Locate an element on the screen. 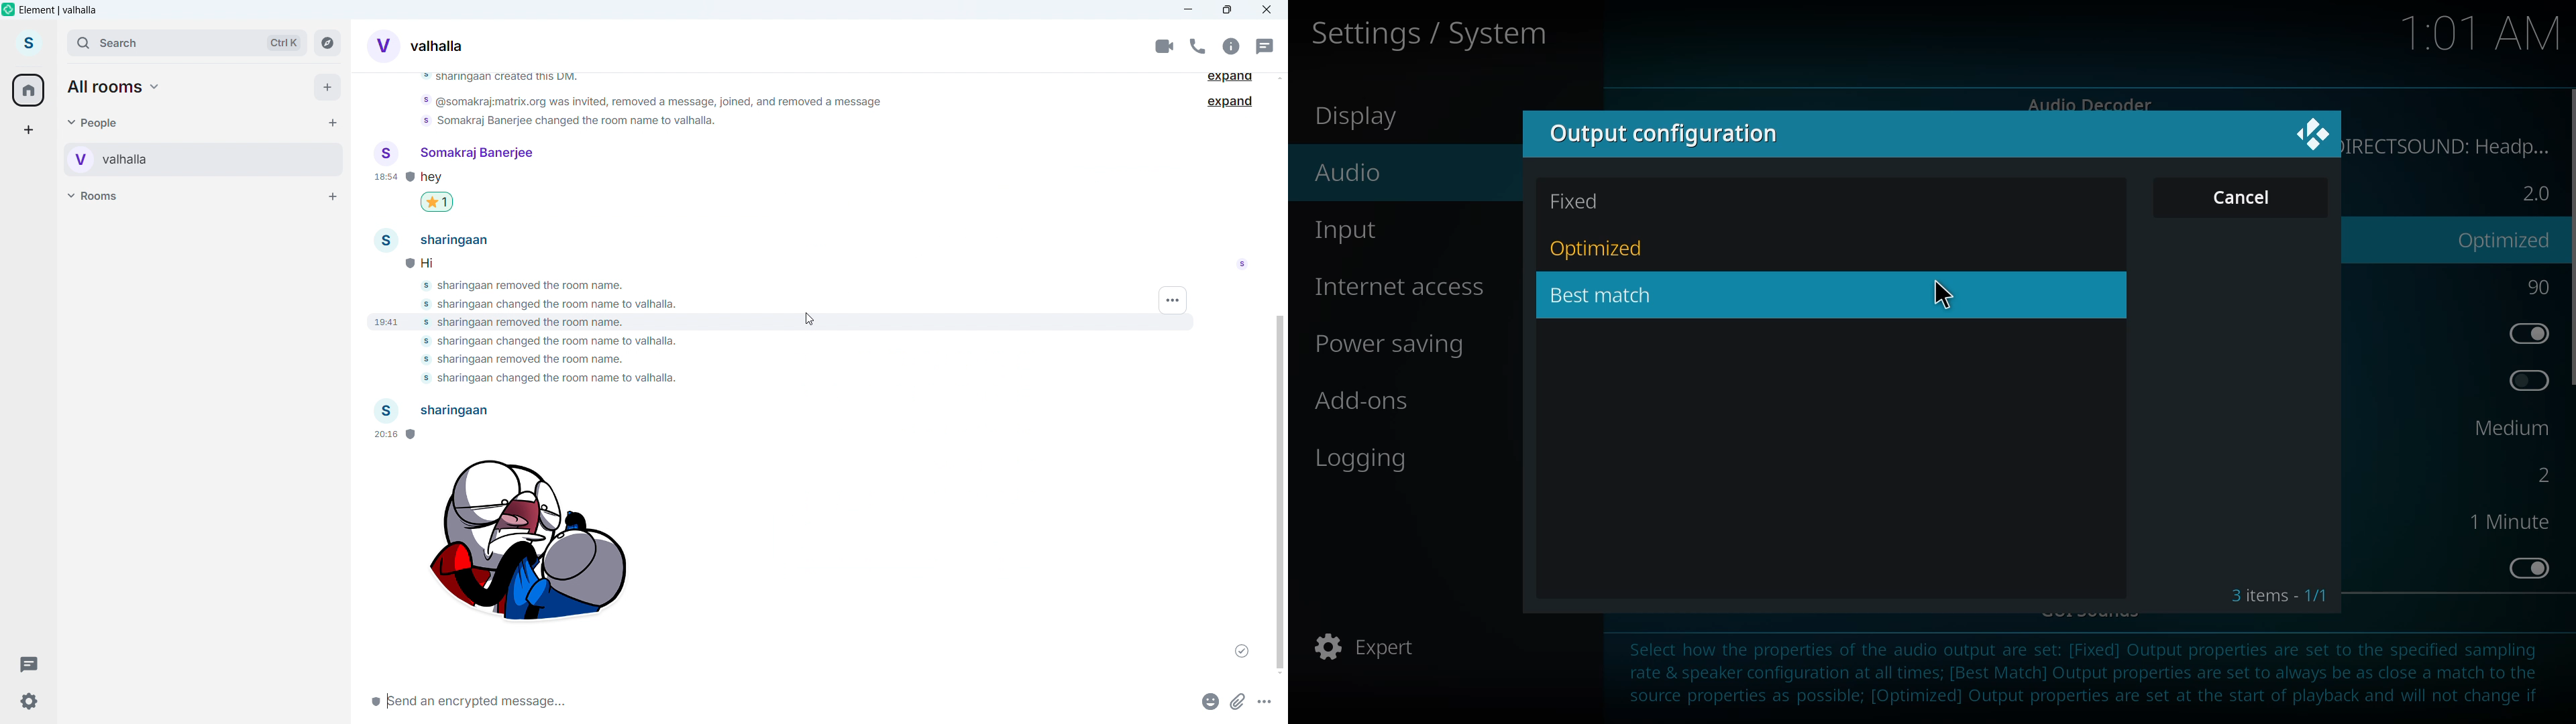 The height and width of the screenshot is (728, 2576). Add room  is located at coordinates (331, 196).